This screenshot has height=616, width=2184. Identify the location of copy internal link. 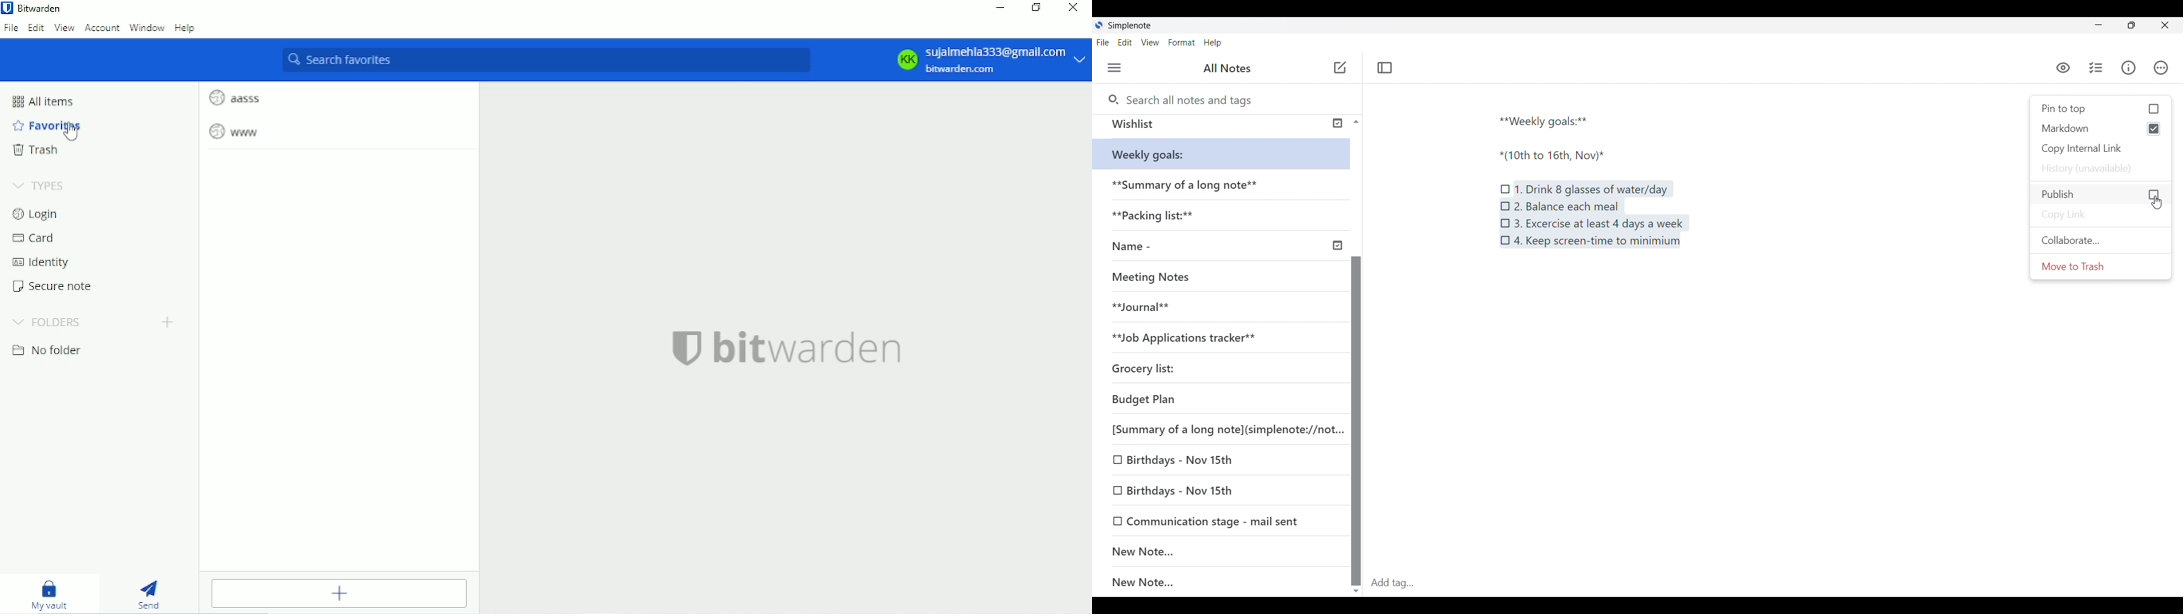
(2083, 149).